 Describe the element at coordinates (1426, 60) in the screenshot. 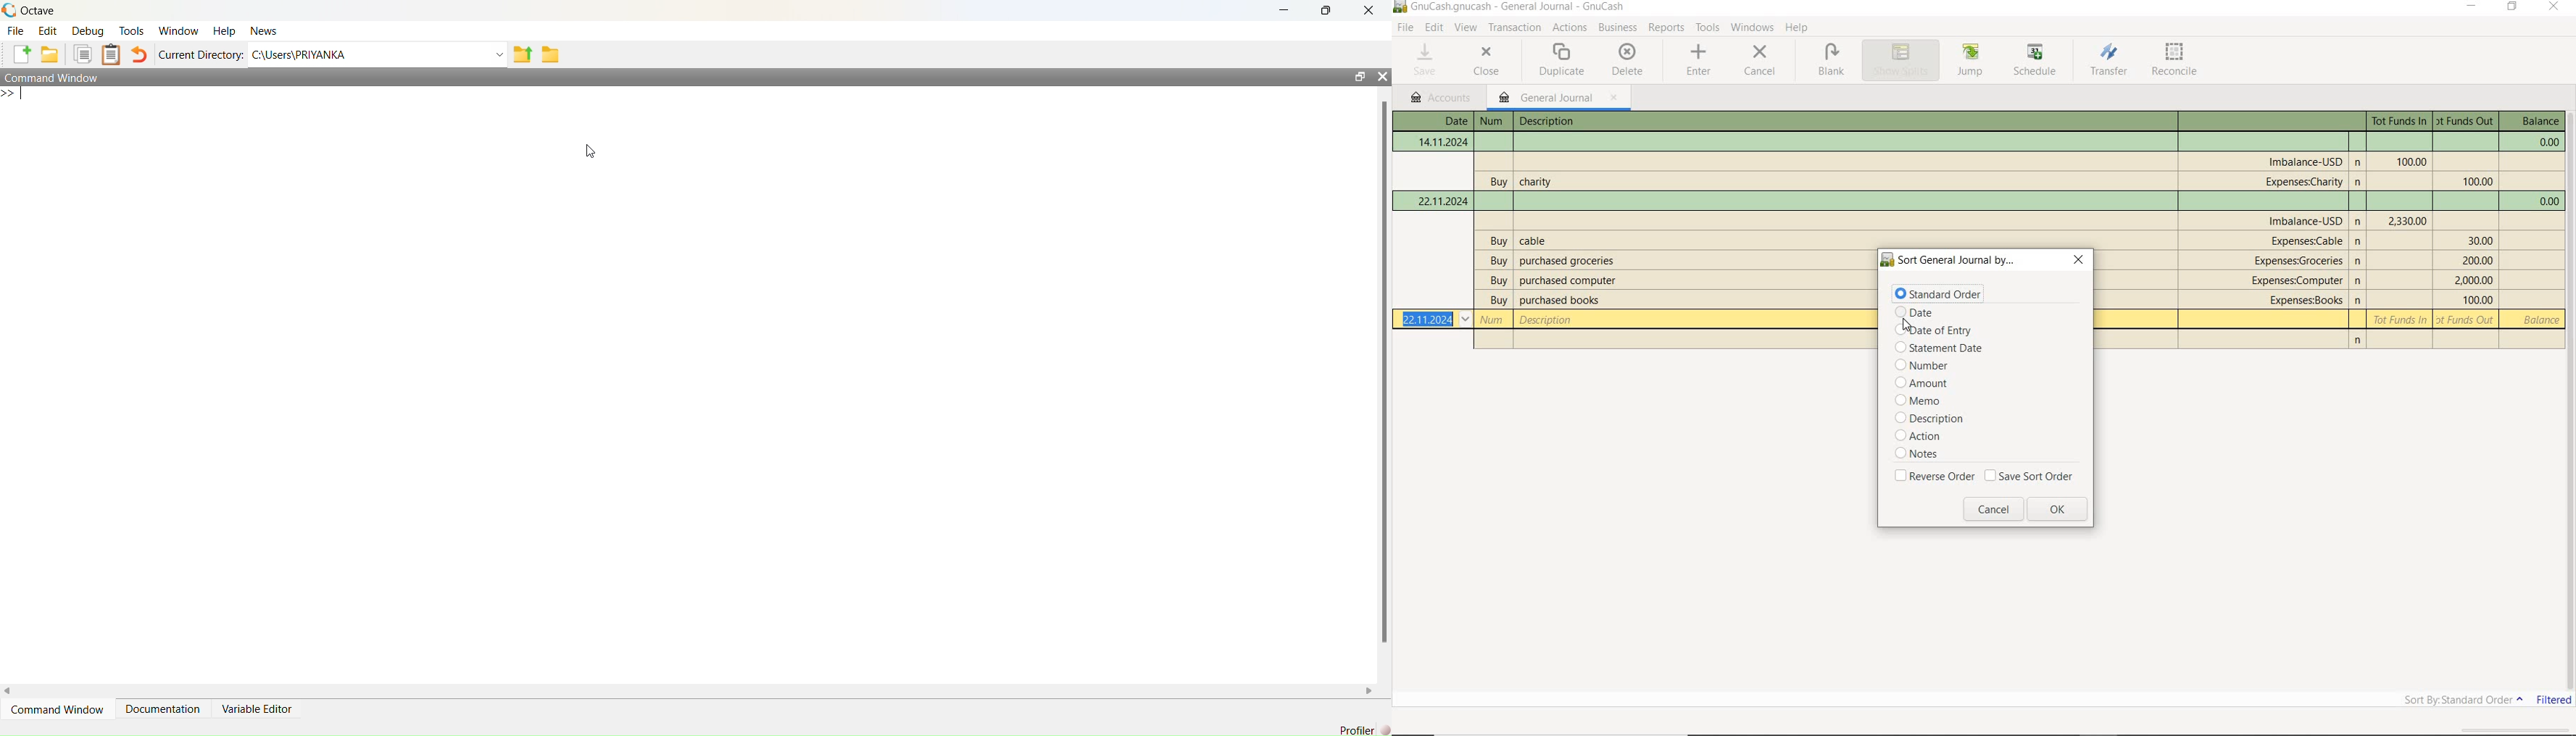

I see `SAVE` at that location.